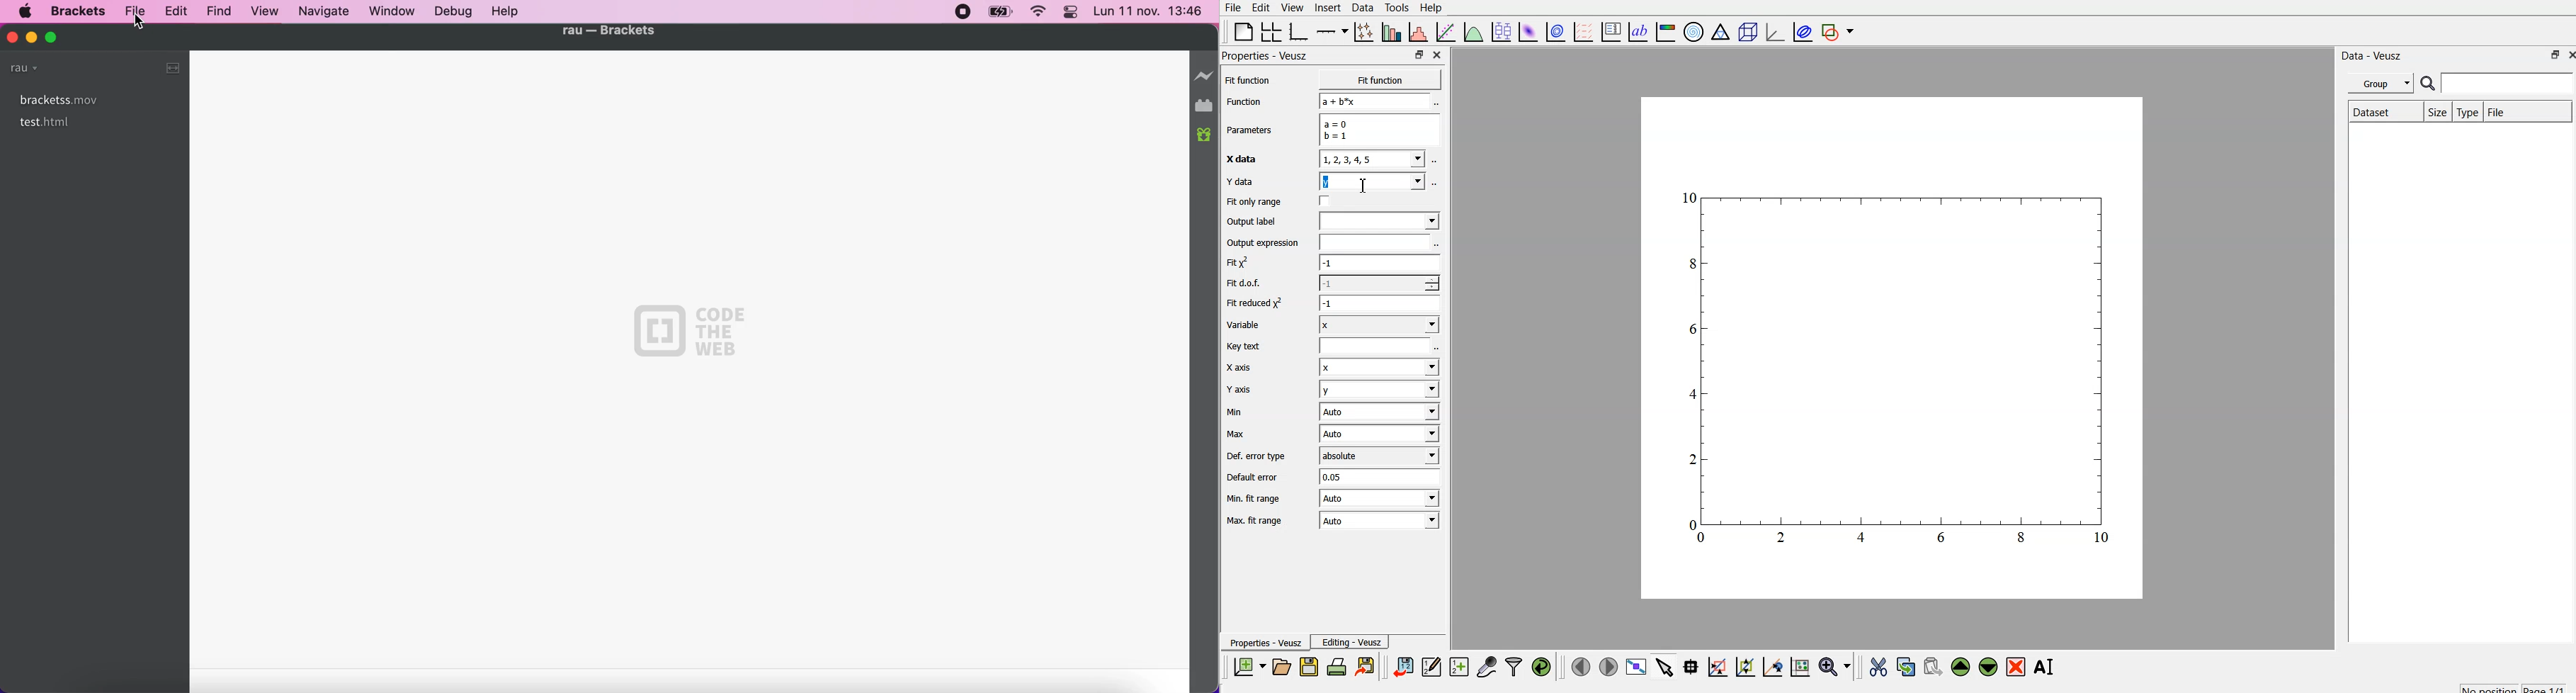  What do you see at coordinates (1907, 668) in the screenshot?
I see `copy the selected widget` at bounding box center [1907, 668].